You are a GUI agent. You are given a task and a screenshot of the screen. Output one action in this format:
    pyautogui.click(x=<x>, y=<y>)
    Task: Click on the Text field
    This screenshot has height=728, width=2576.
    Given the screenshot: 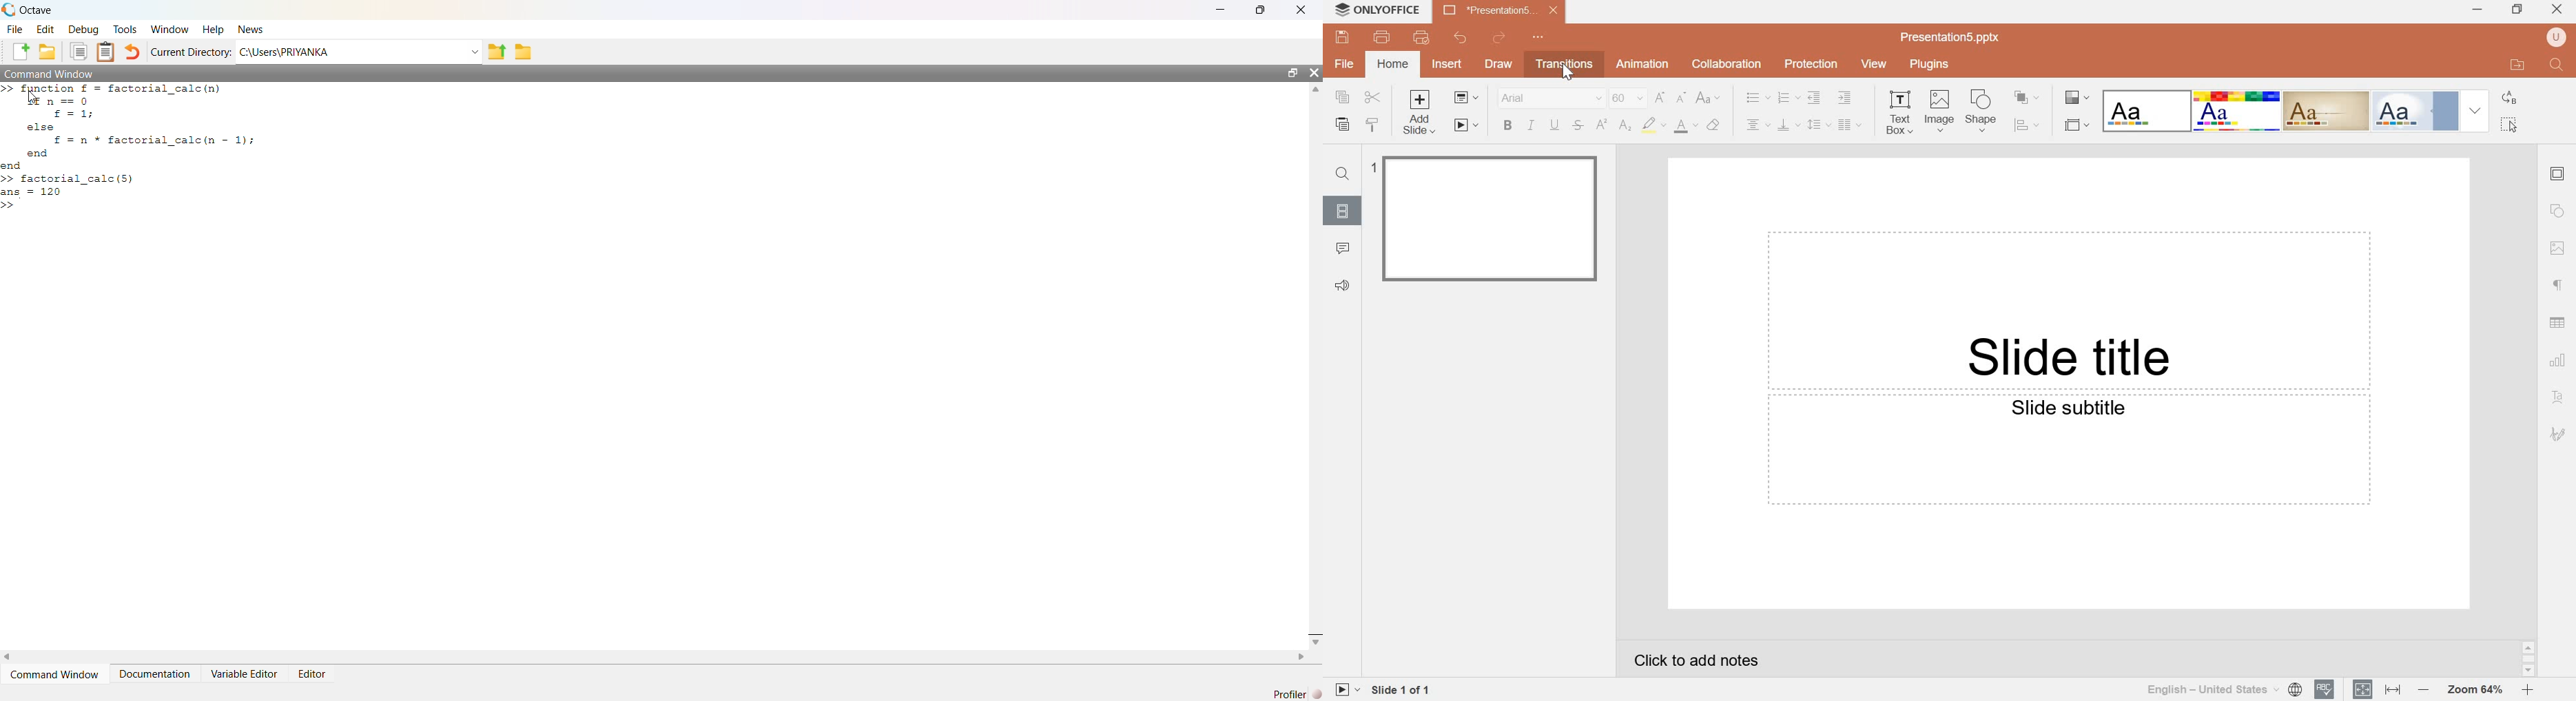 What is the action you would take?
    pyautogui.click(x=2069, y=310)
    